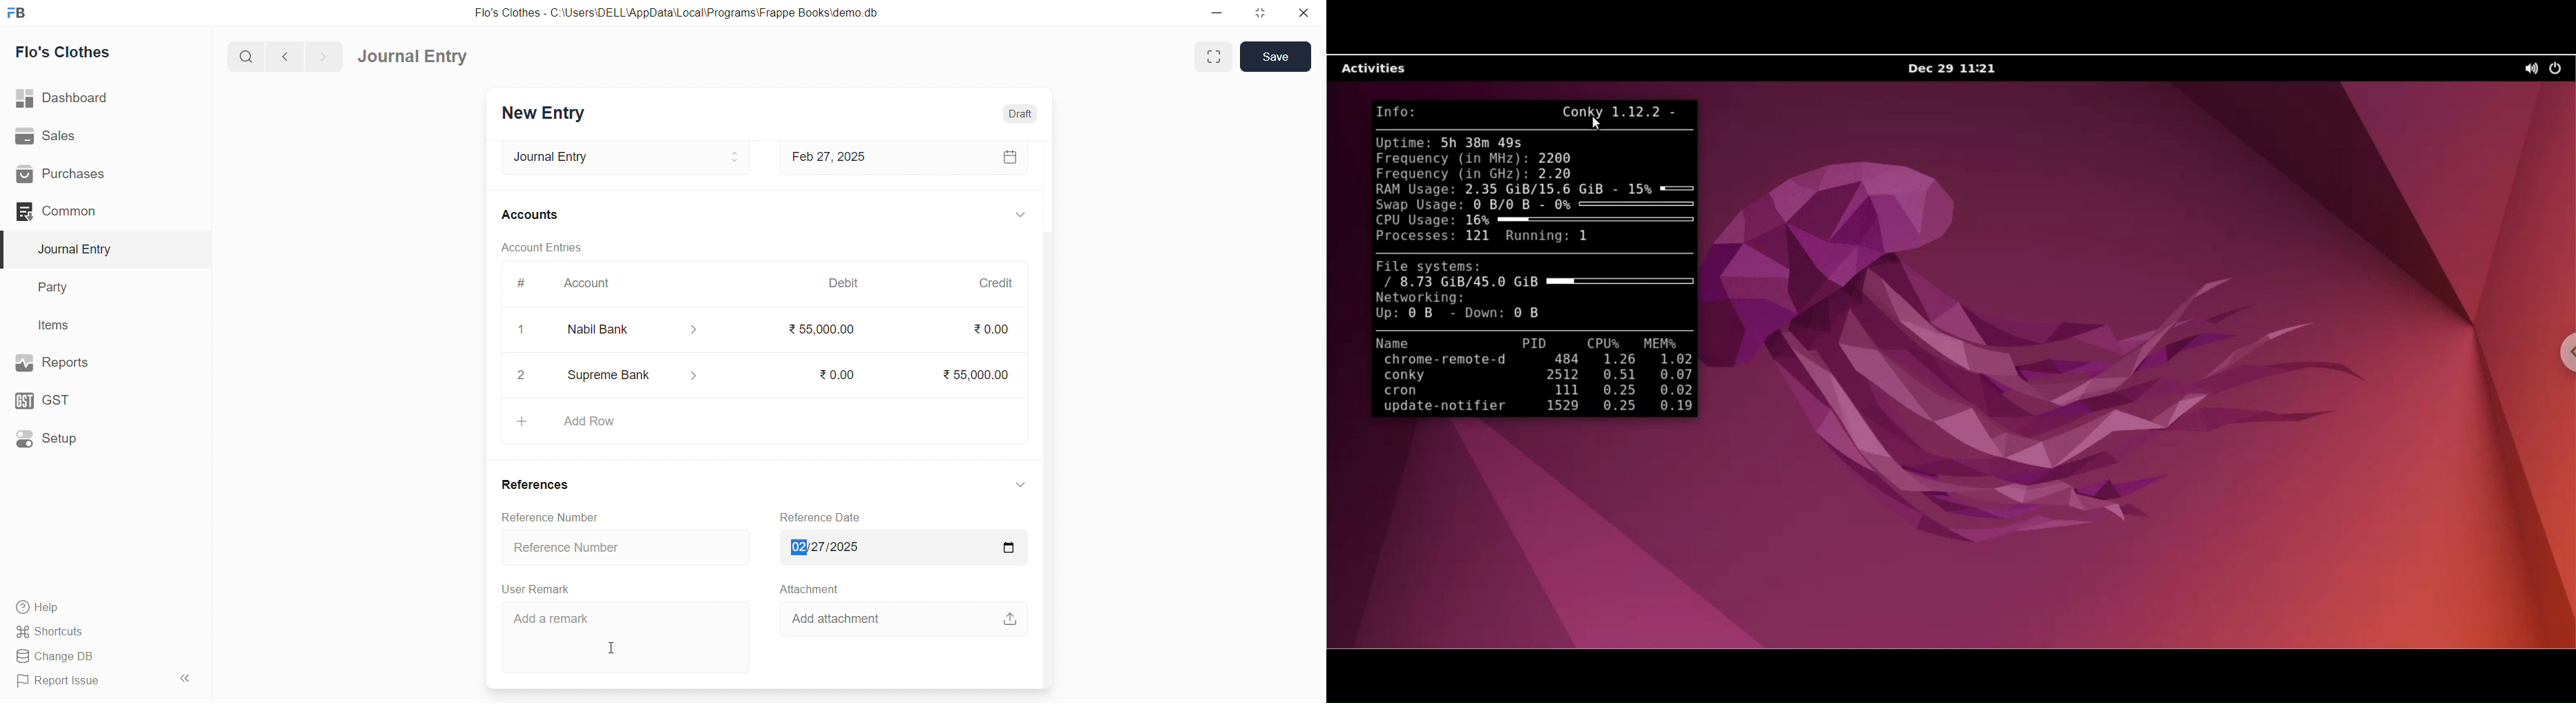 The height and width of the screenshot is (728, 2576). Describe the element at coordinates (995, 280) in the screenshot. I see `Credit` at that location.